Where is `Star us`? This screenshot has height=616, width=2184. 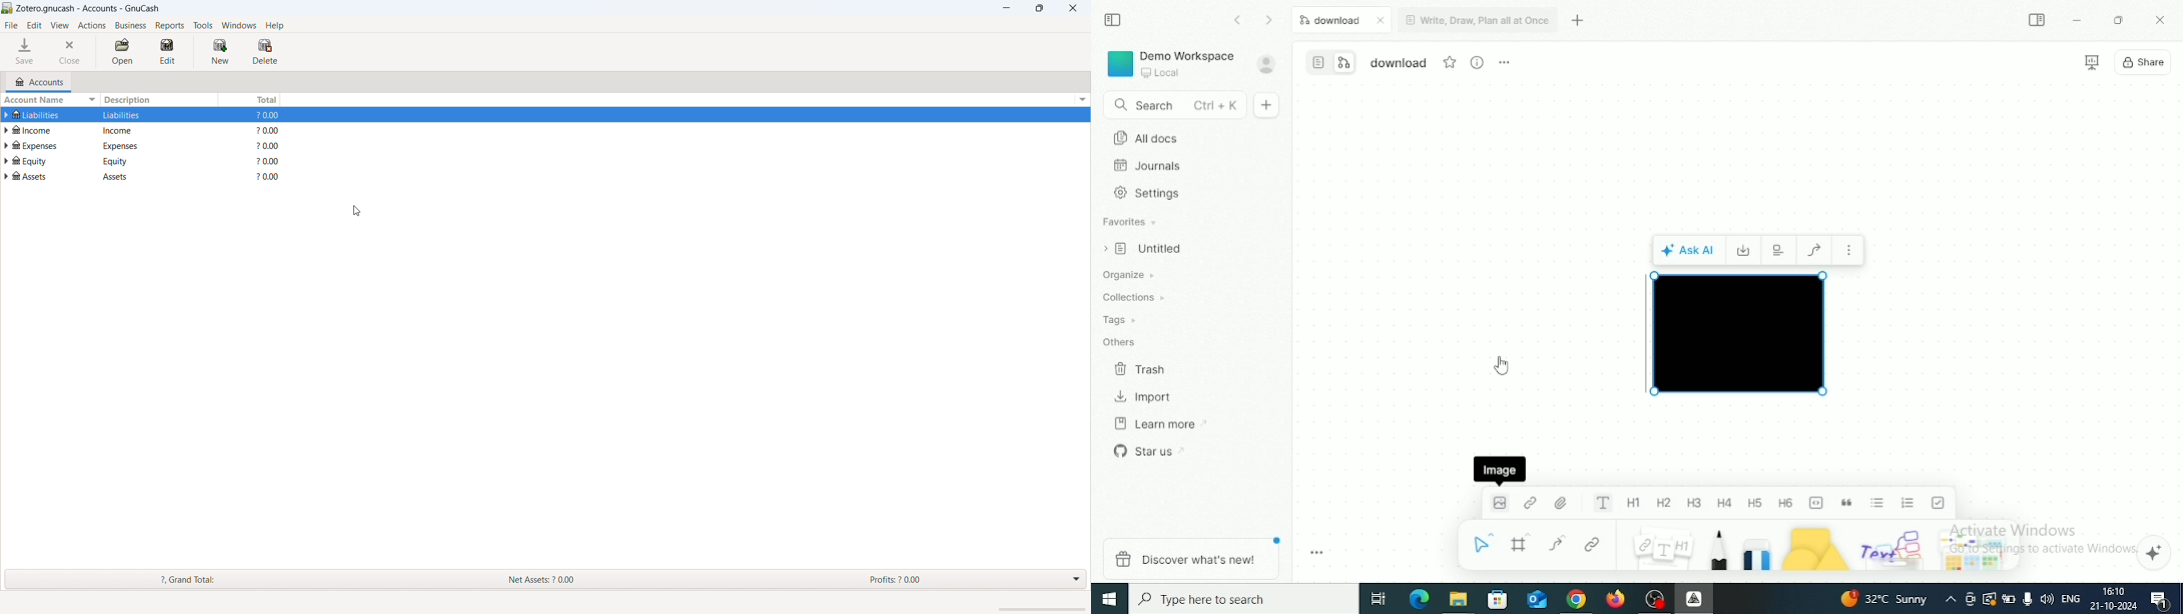 Star us is located at coordinates (1148, 450).